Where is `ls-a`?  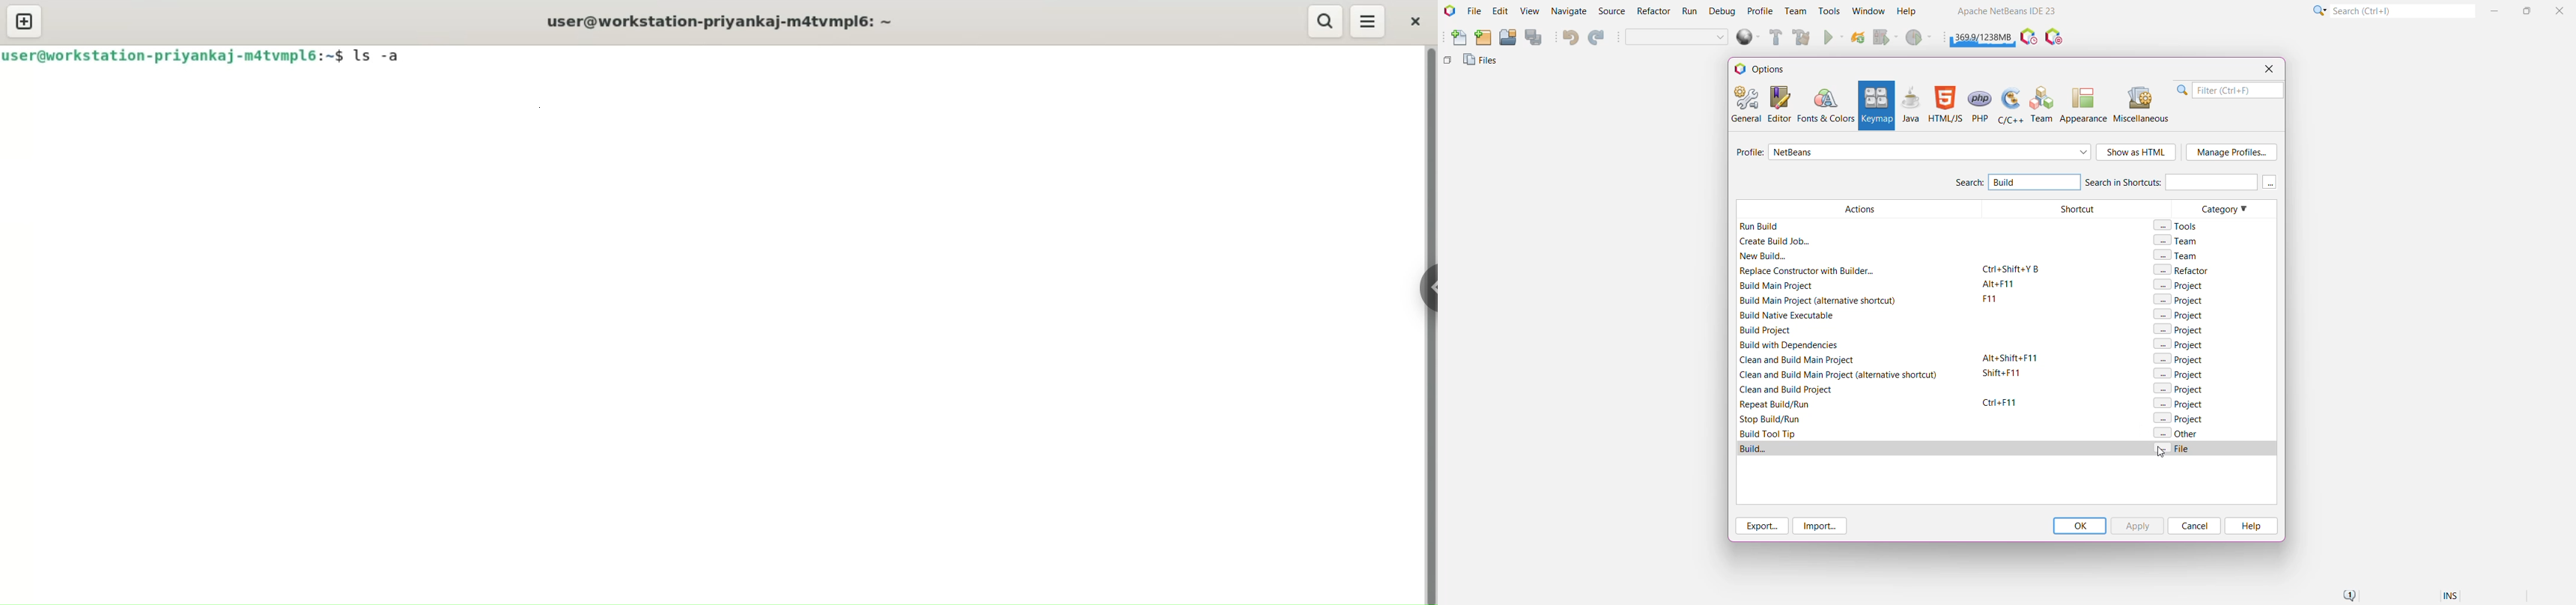 ls-a is located at coordinates (380, 55).